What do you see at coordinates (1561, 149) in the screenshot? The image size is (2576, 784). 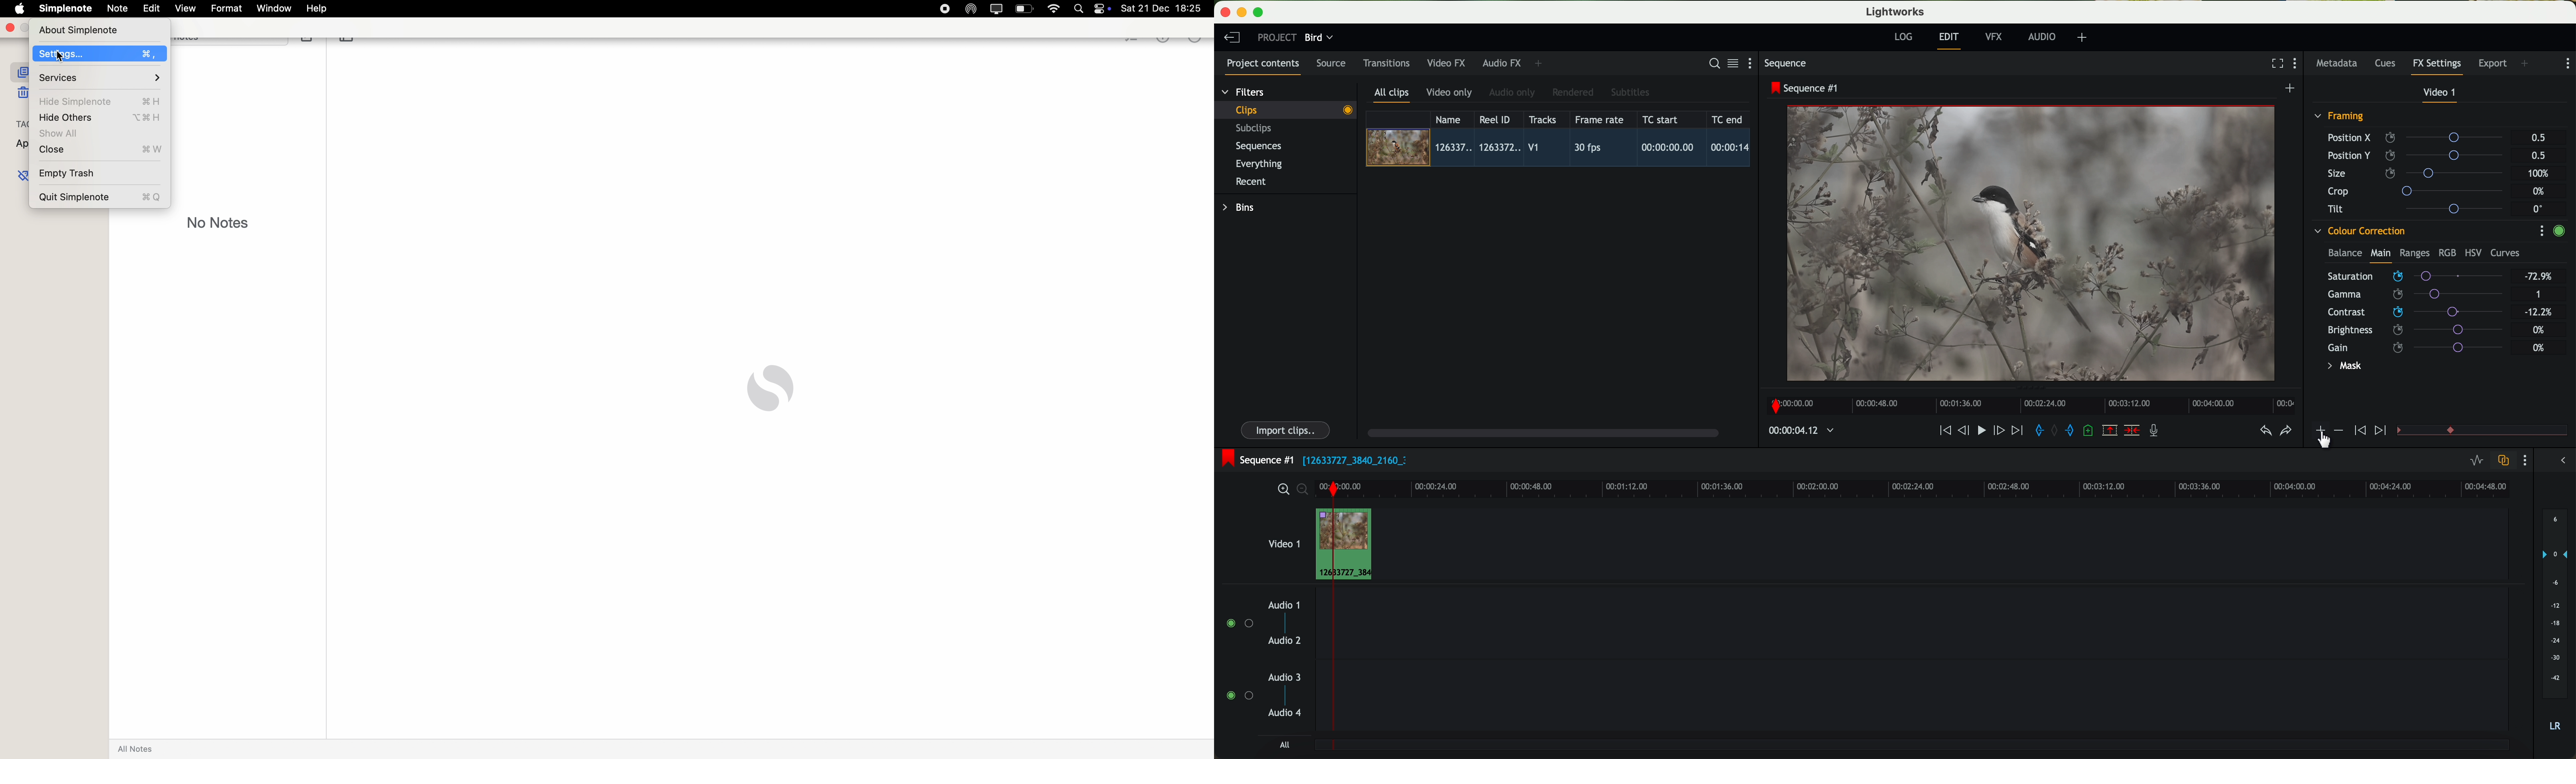 I see `click on video` at bounding box center [1561, 149].